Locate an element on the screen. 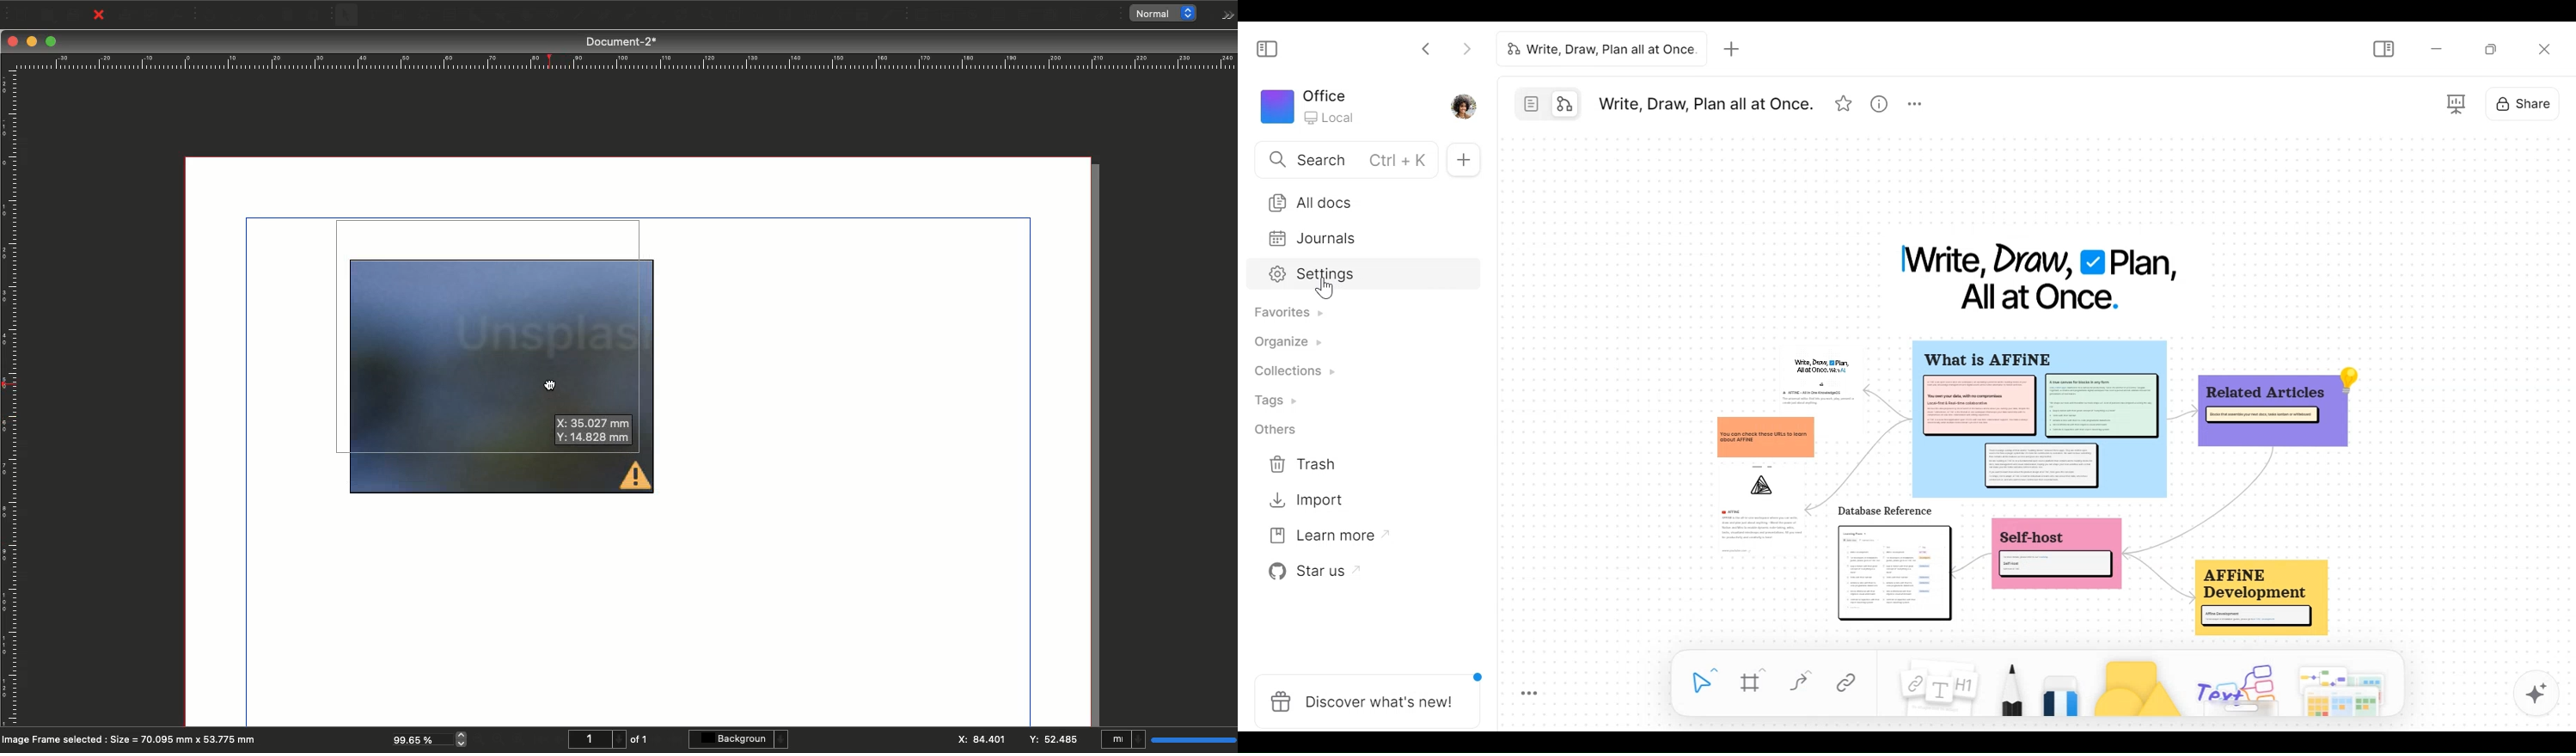 This screenshot has height=756, width=2576. Image frame is located at coordinates (401, 17).